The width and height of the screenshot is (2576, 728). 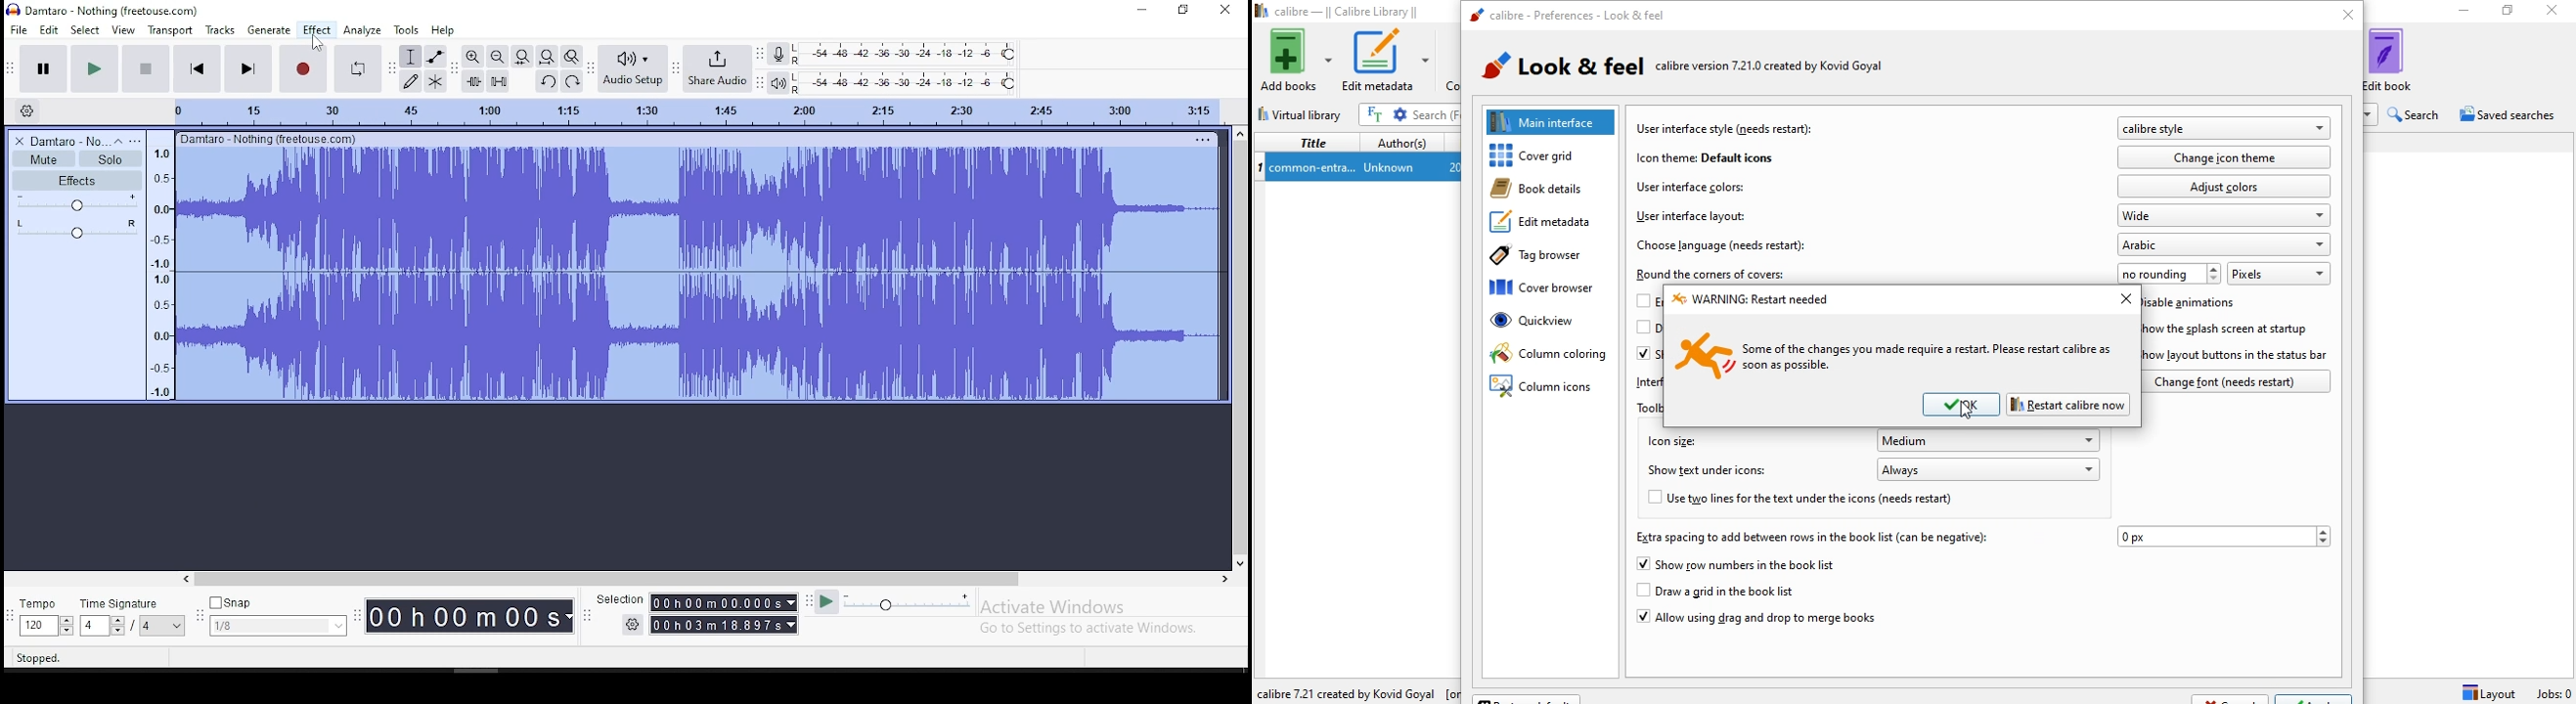 I want to click on track options, so click(x=1203, y=138).